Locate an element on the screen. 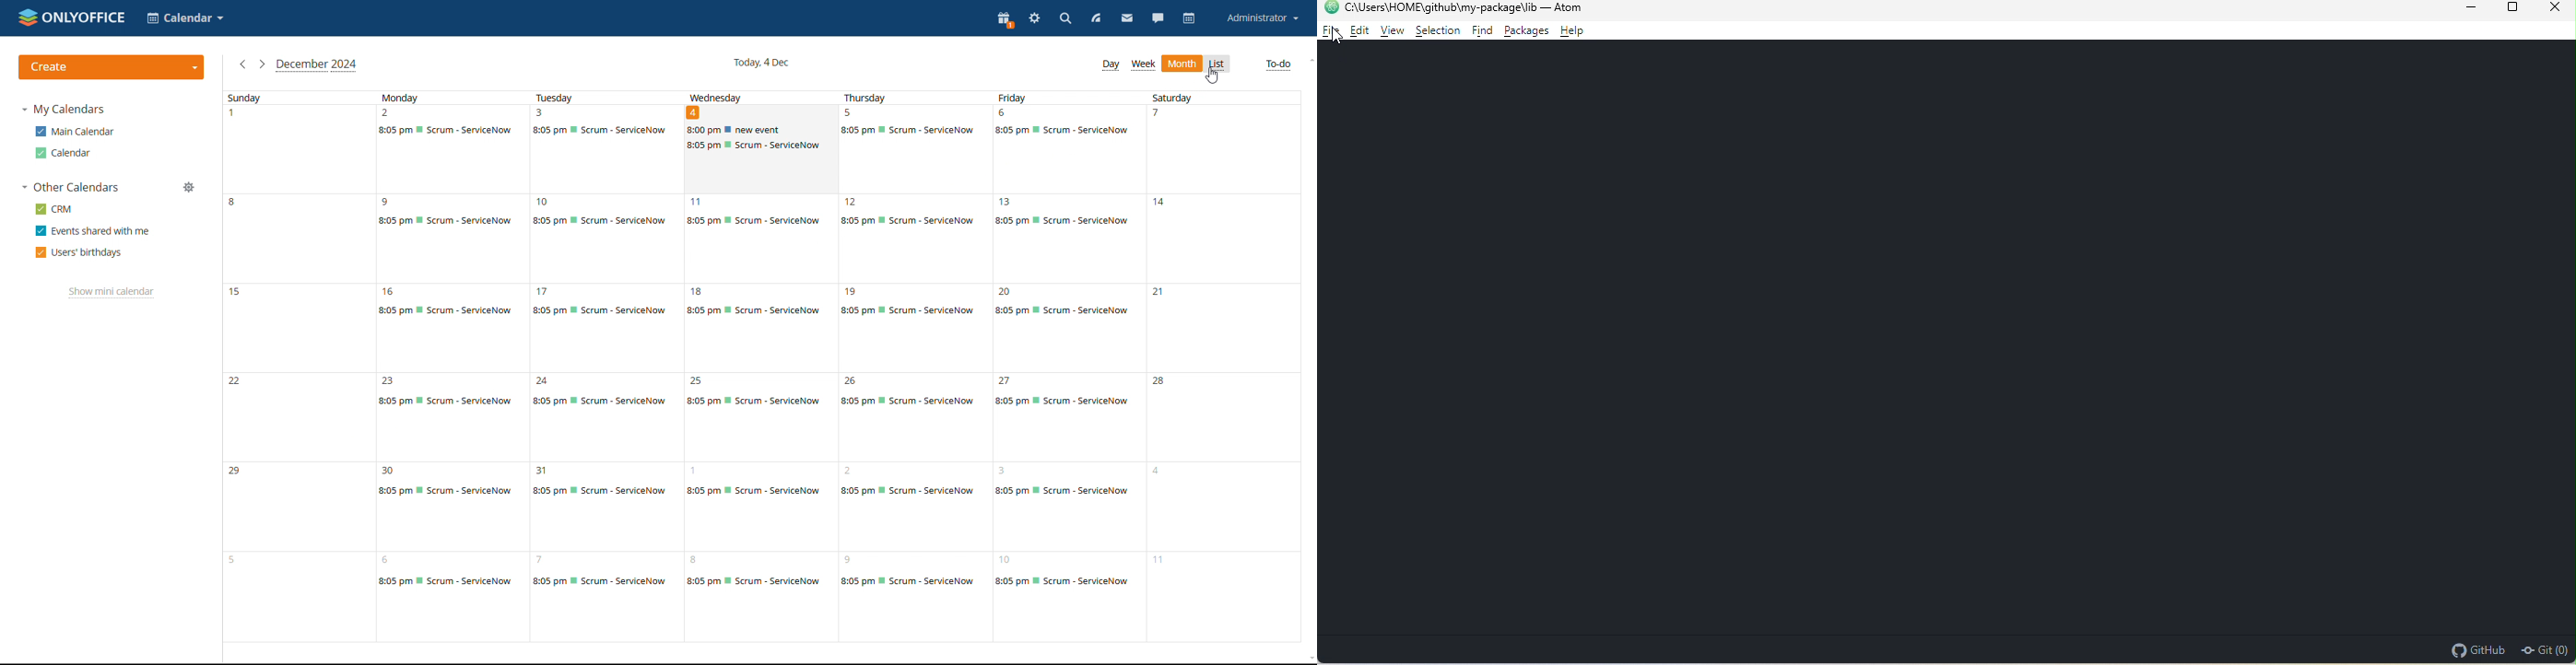 This screenshot has height=672, width=2576. 8:05 pm  Scrum - ServiceNow is located at coordinates (1063, 131).